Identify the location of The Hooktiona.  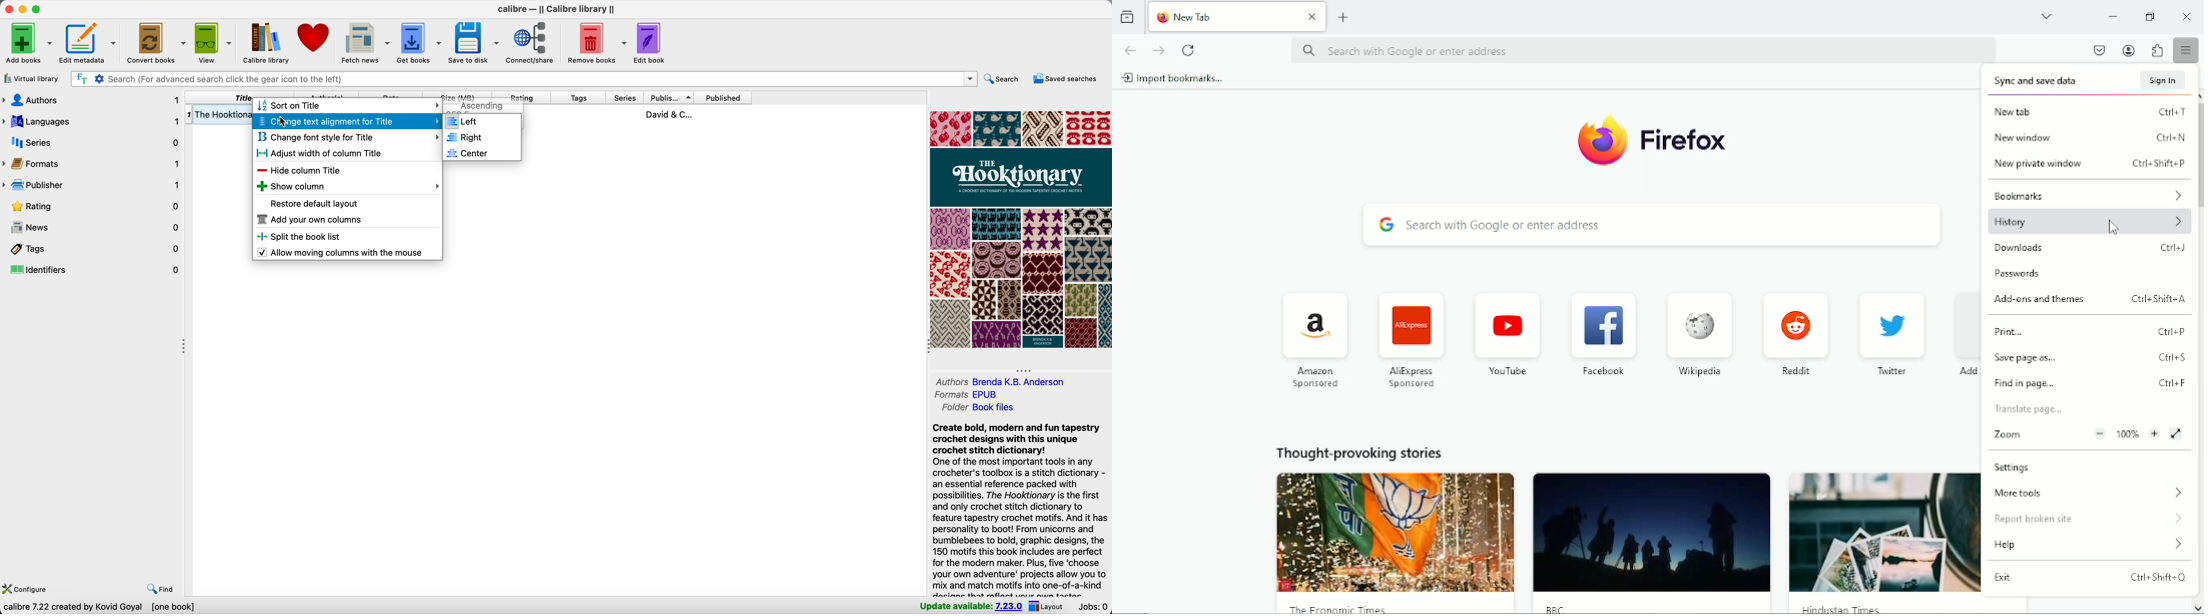
(219, 114).